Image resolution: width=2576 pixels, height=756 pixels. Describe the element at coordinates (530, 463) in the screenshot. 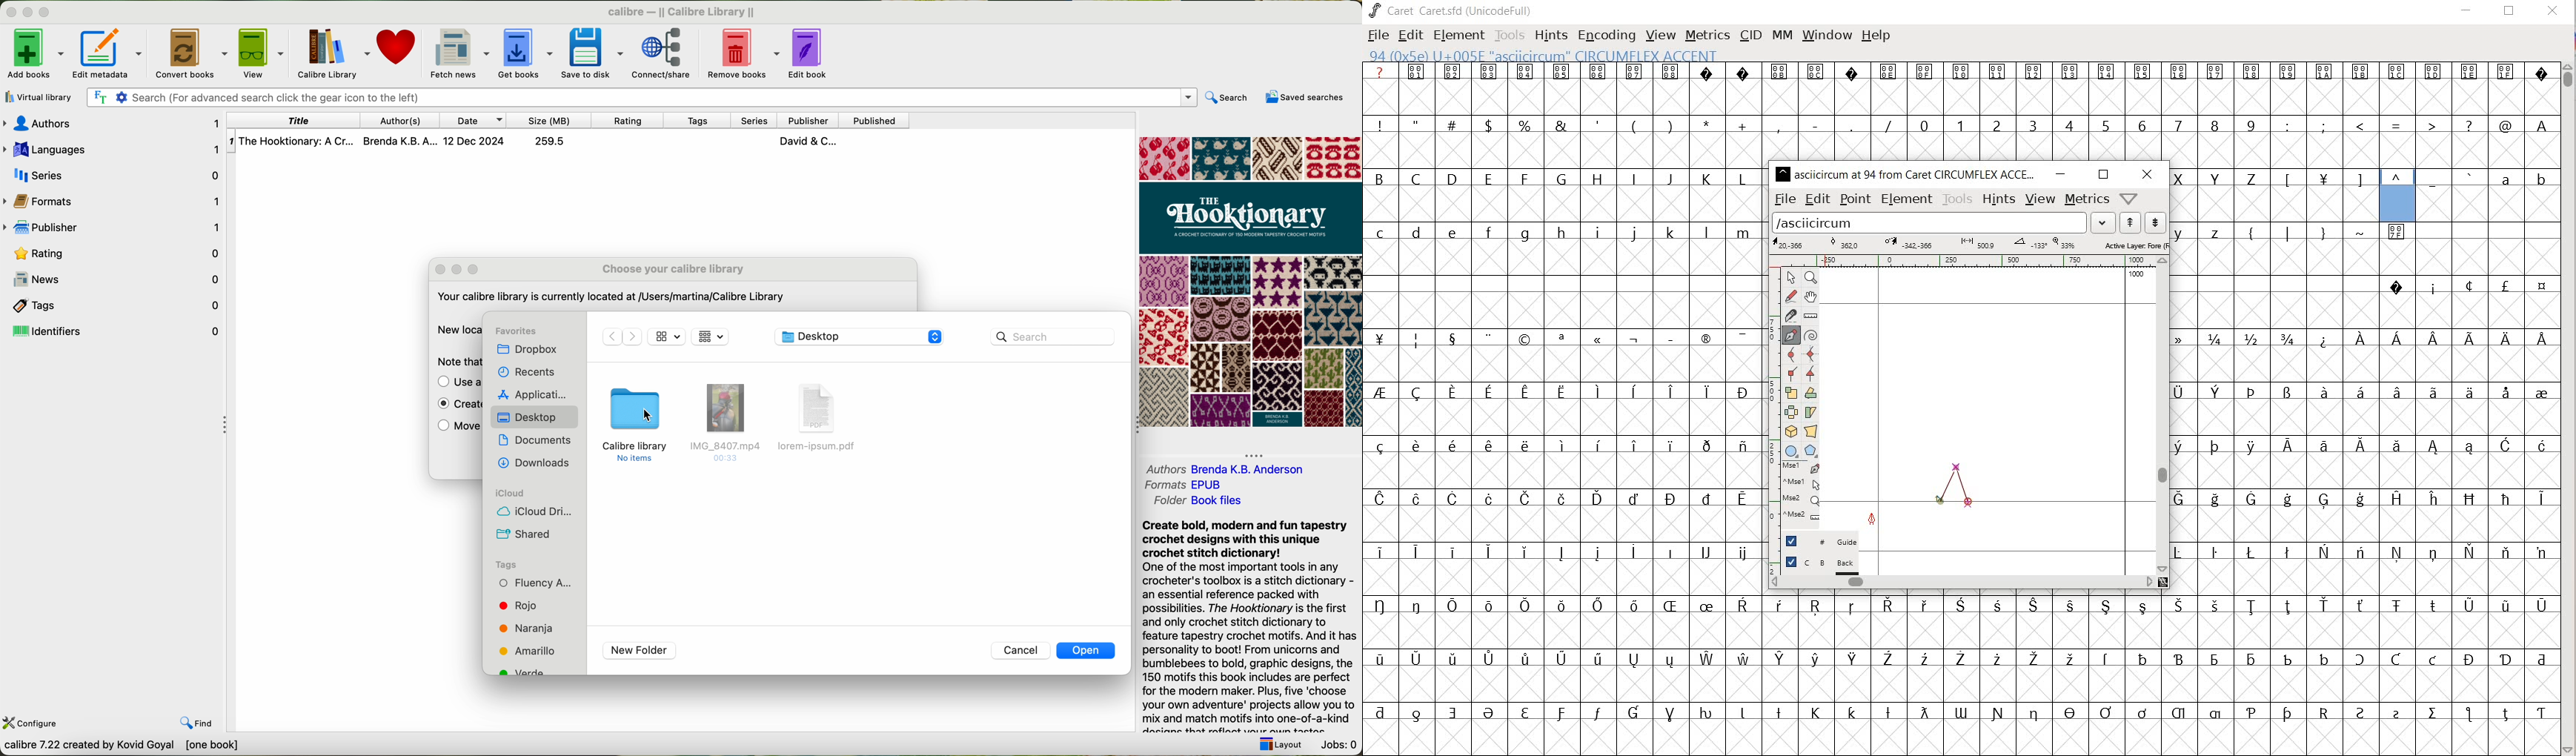

I see `downloads` at that location.